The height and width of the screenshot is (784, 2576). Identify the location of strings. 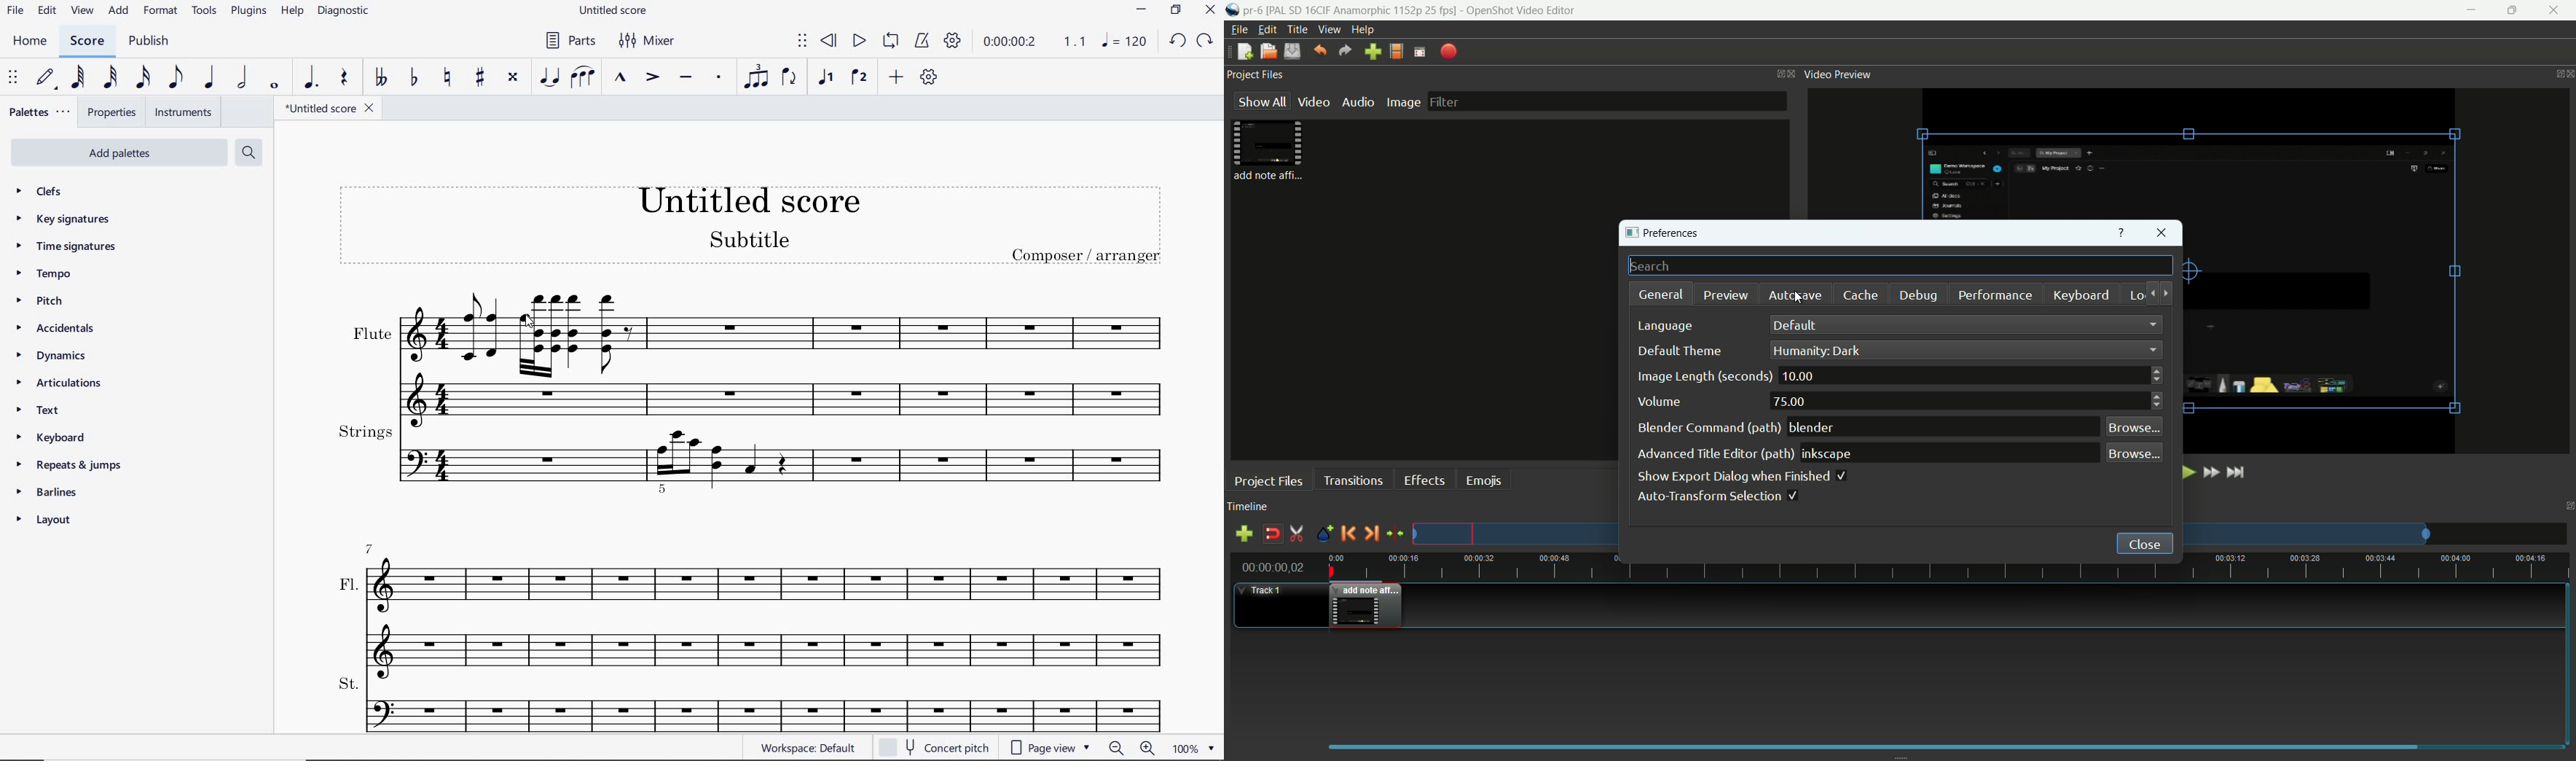
(764, 461).